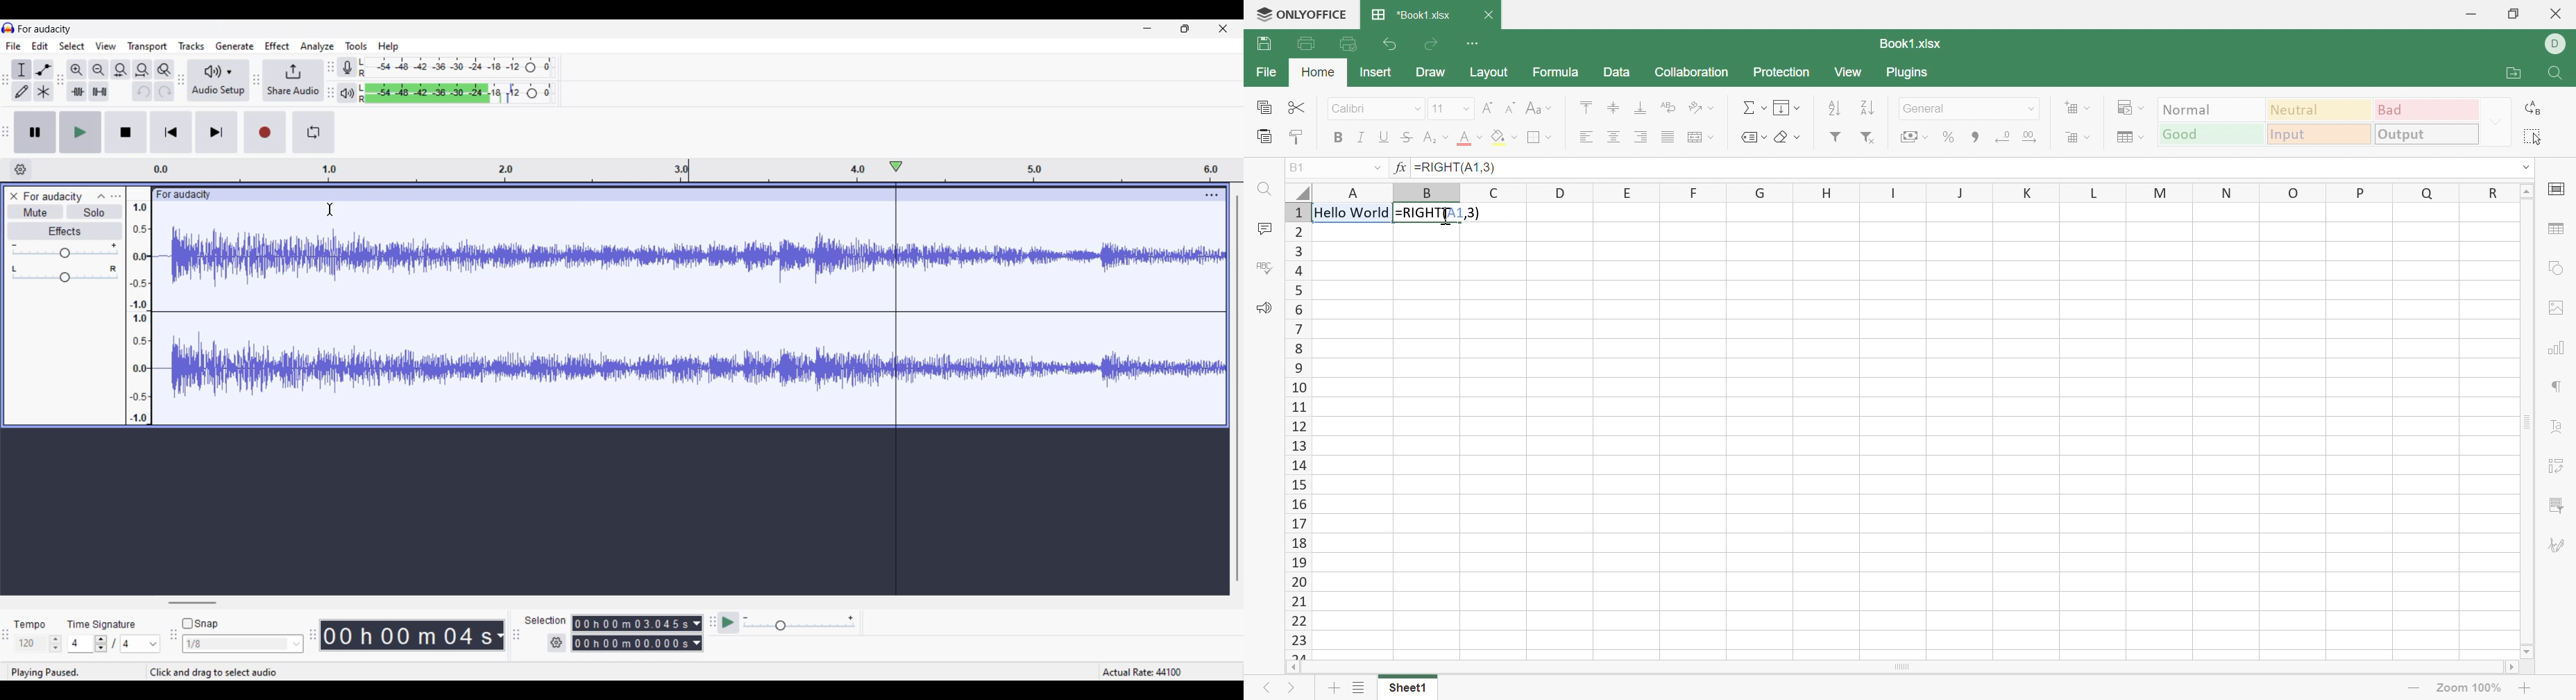 The width and height of the screenshot is (2576, 700). Describe the element at coordinates (106, 45) in the screenshot. I see `View menu` at that location.